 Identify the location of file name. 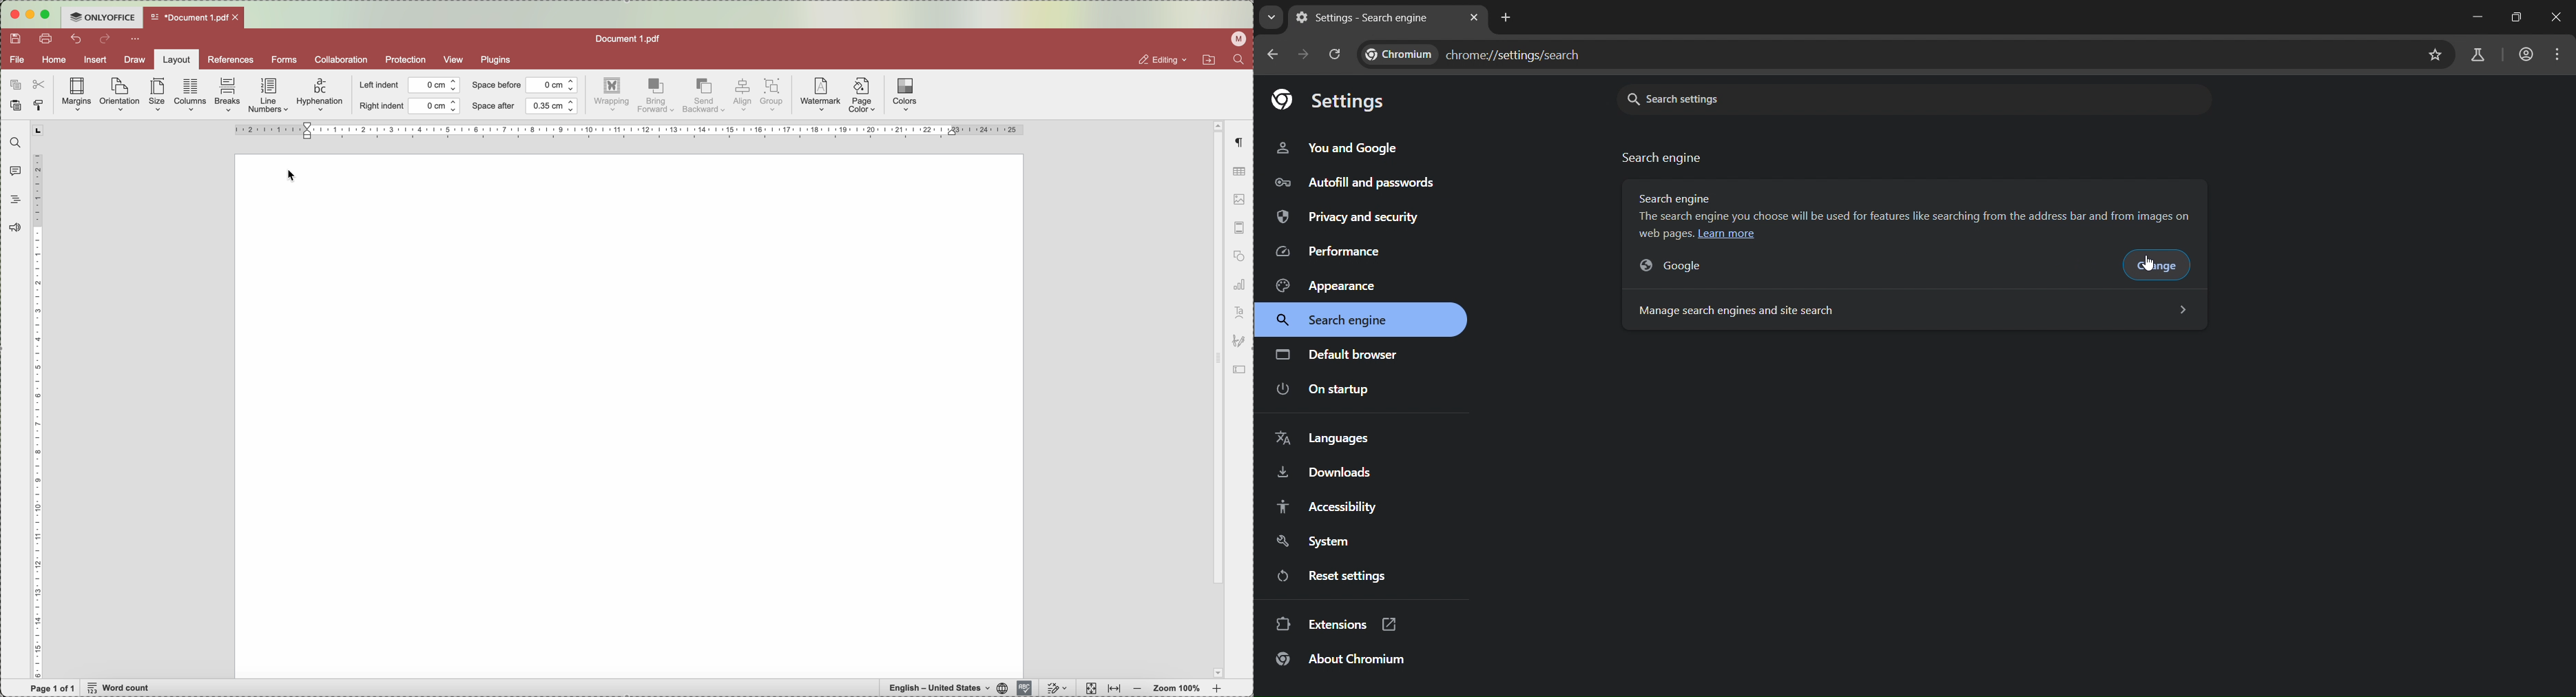
(629, 38).